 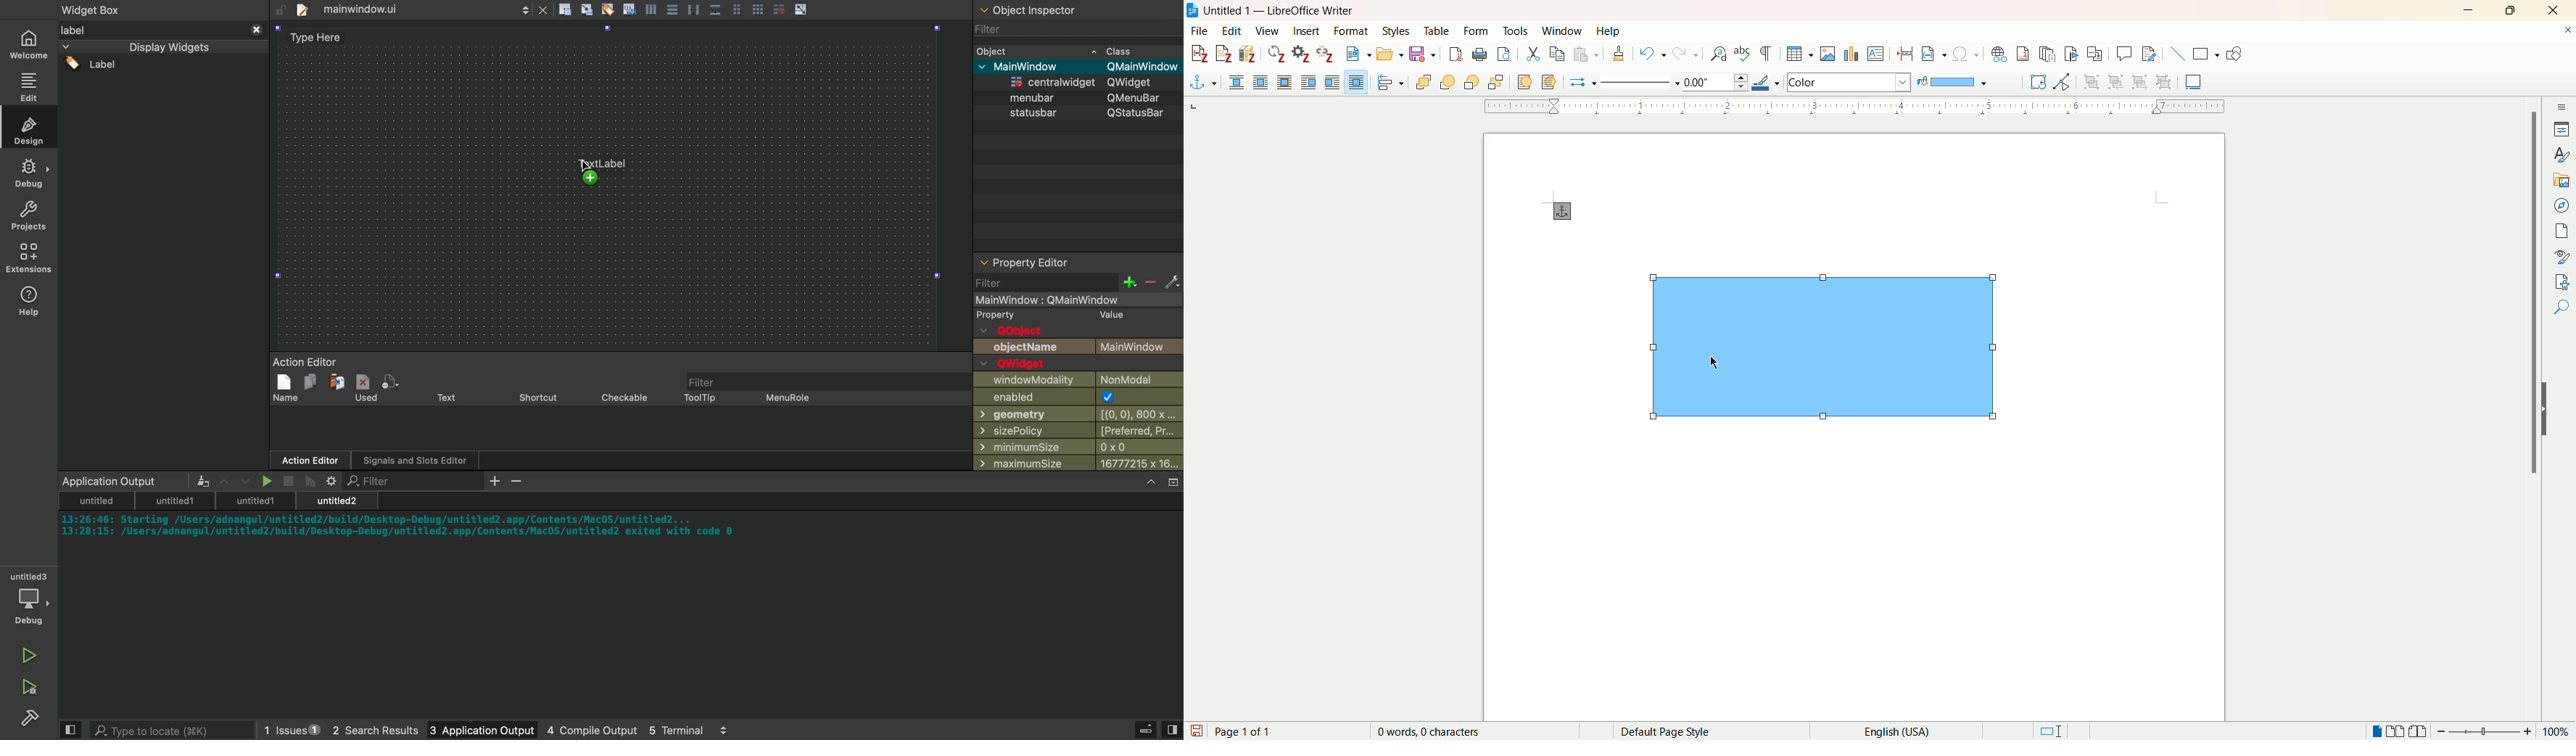 What do you see at coordinates (1334, 83) in the screenshot?
I see `after` at bounding box center [1334, 83].